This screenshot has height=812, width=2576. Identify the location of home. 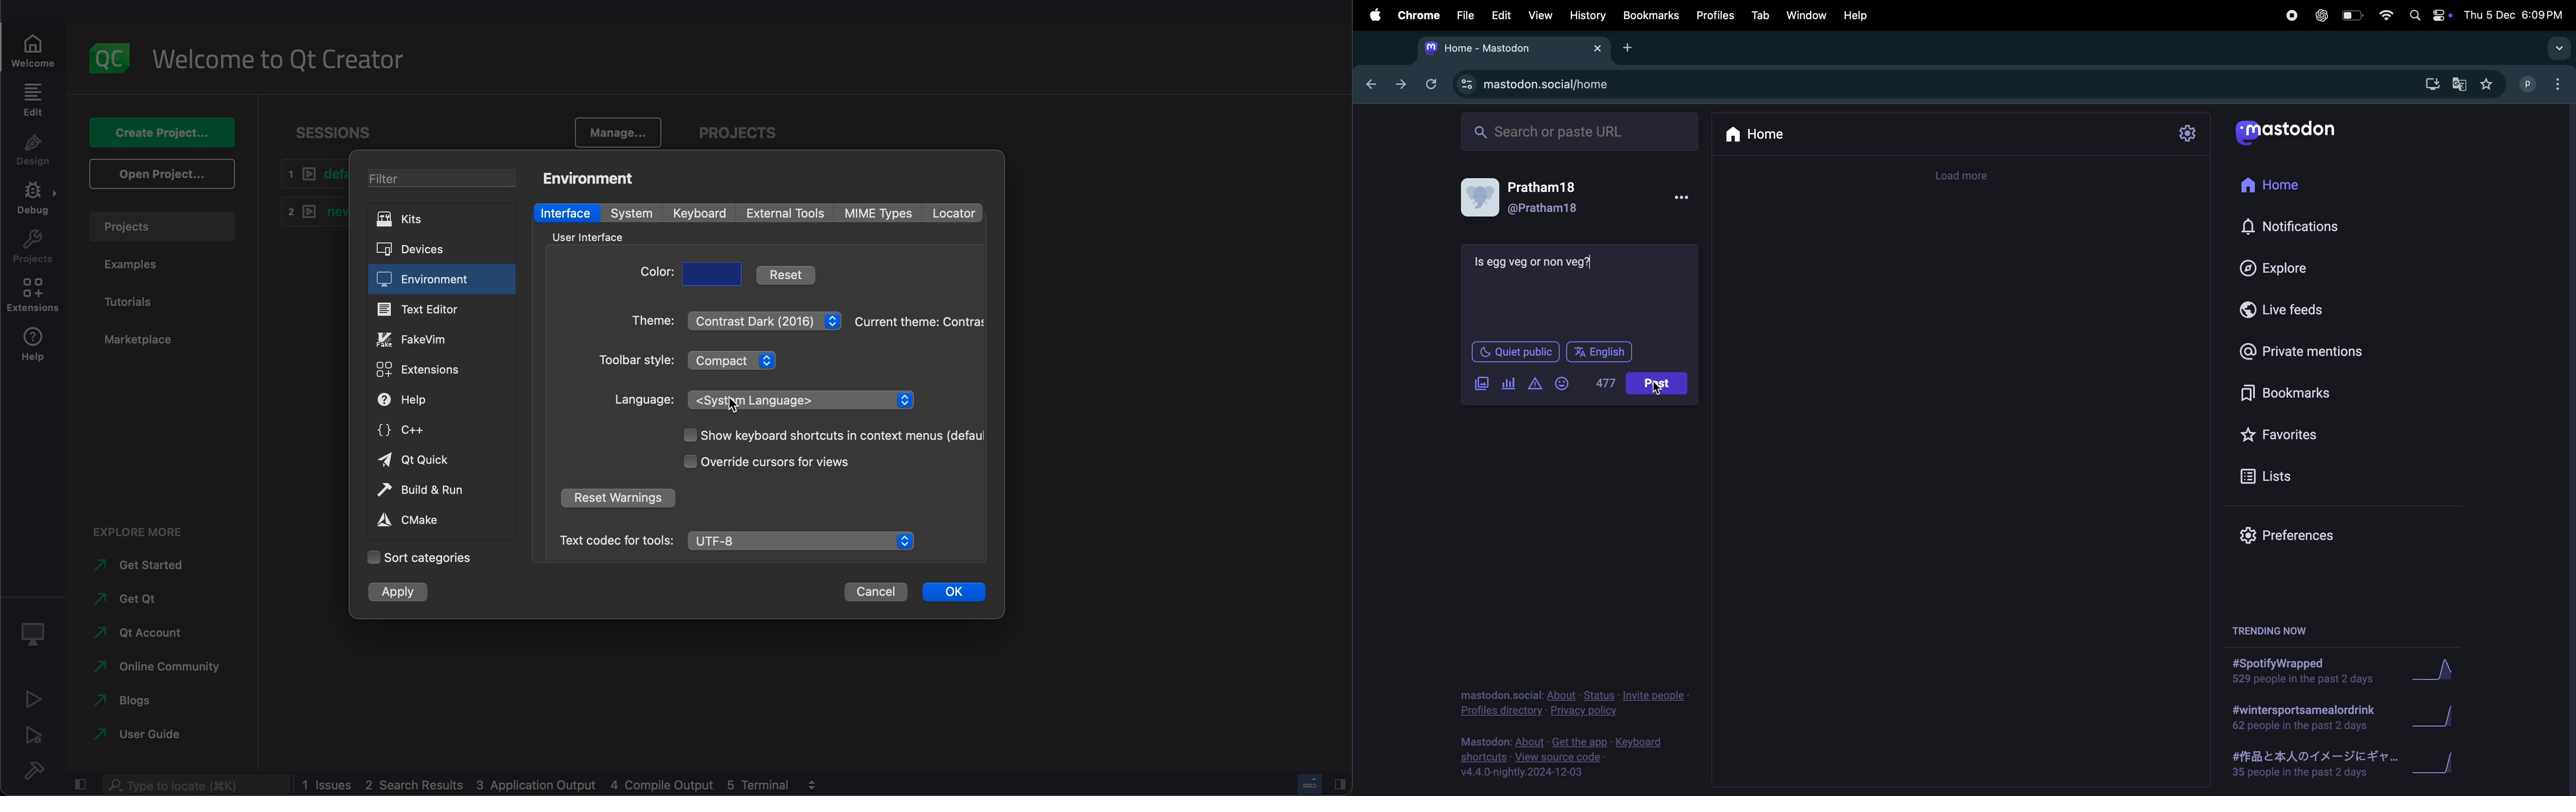
(2281, 184).